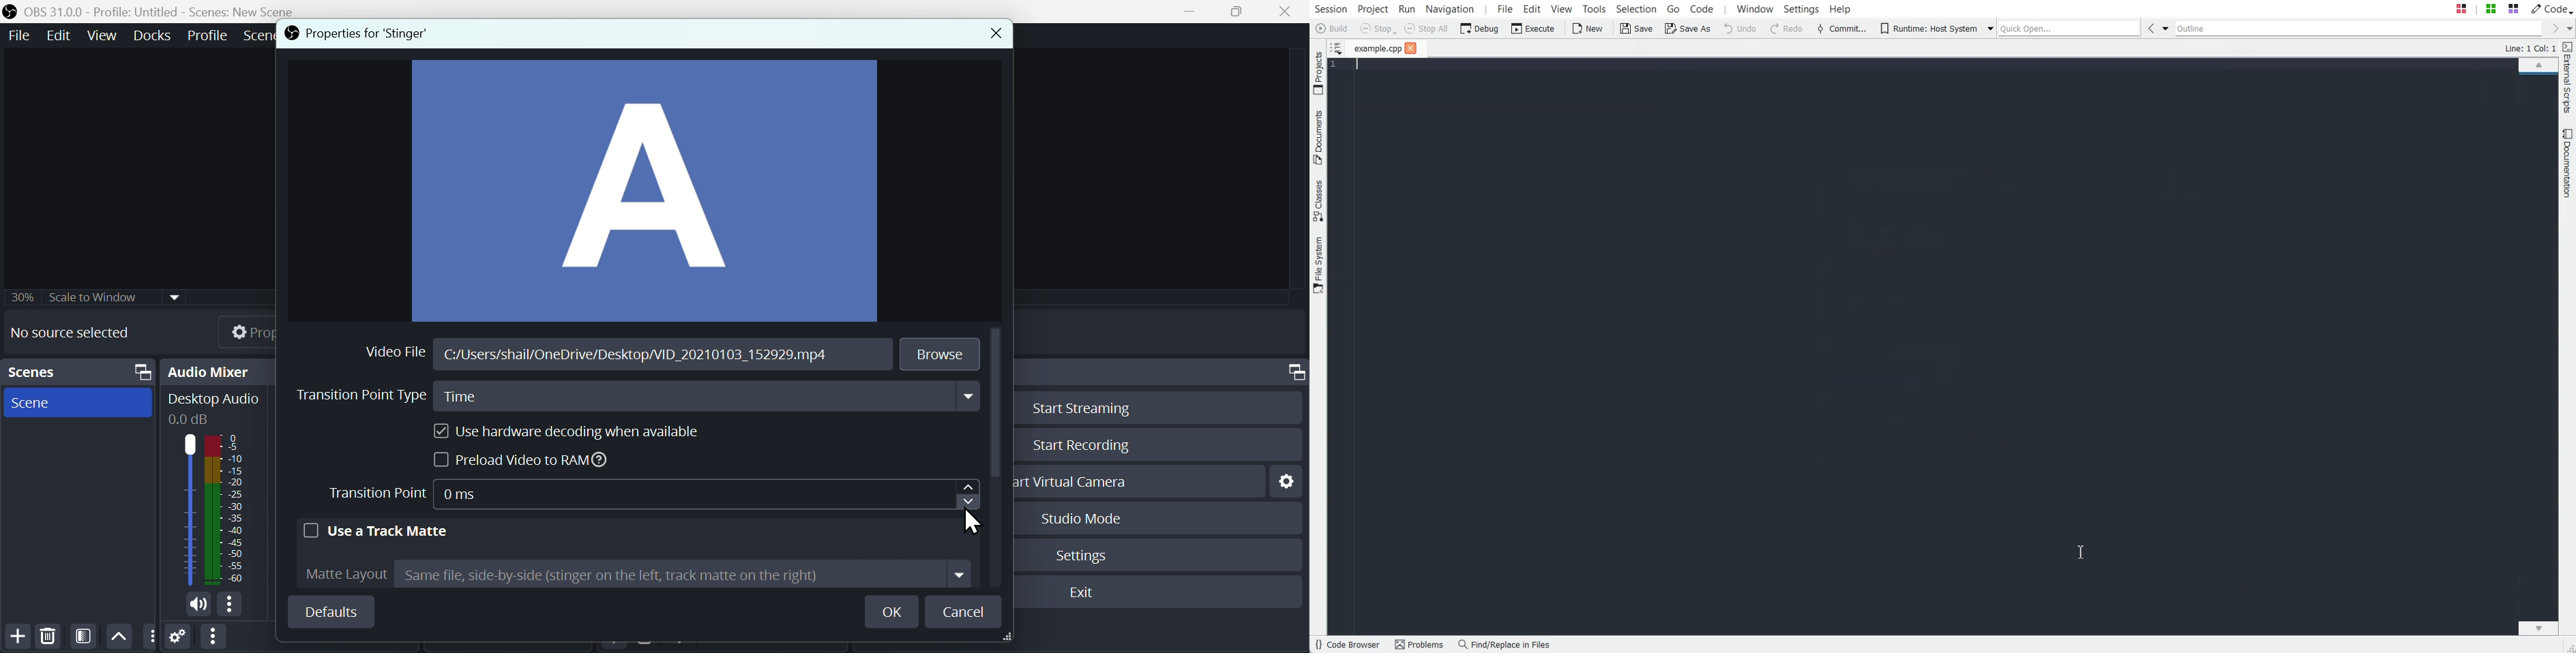  I want to click on Video file, so click(398, 349).